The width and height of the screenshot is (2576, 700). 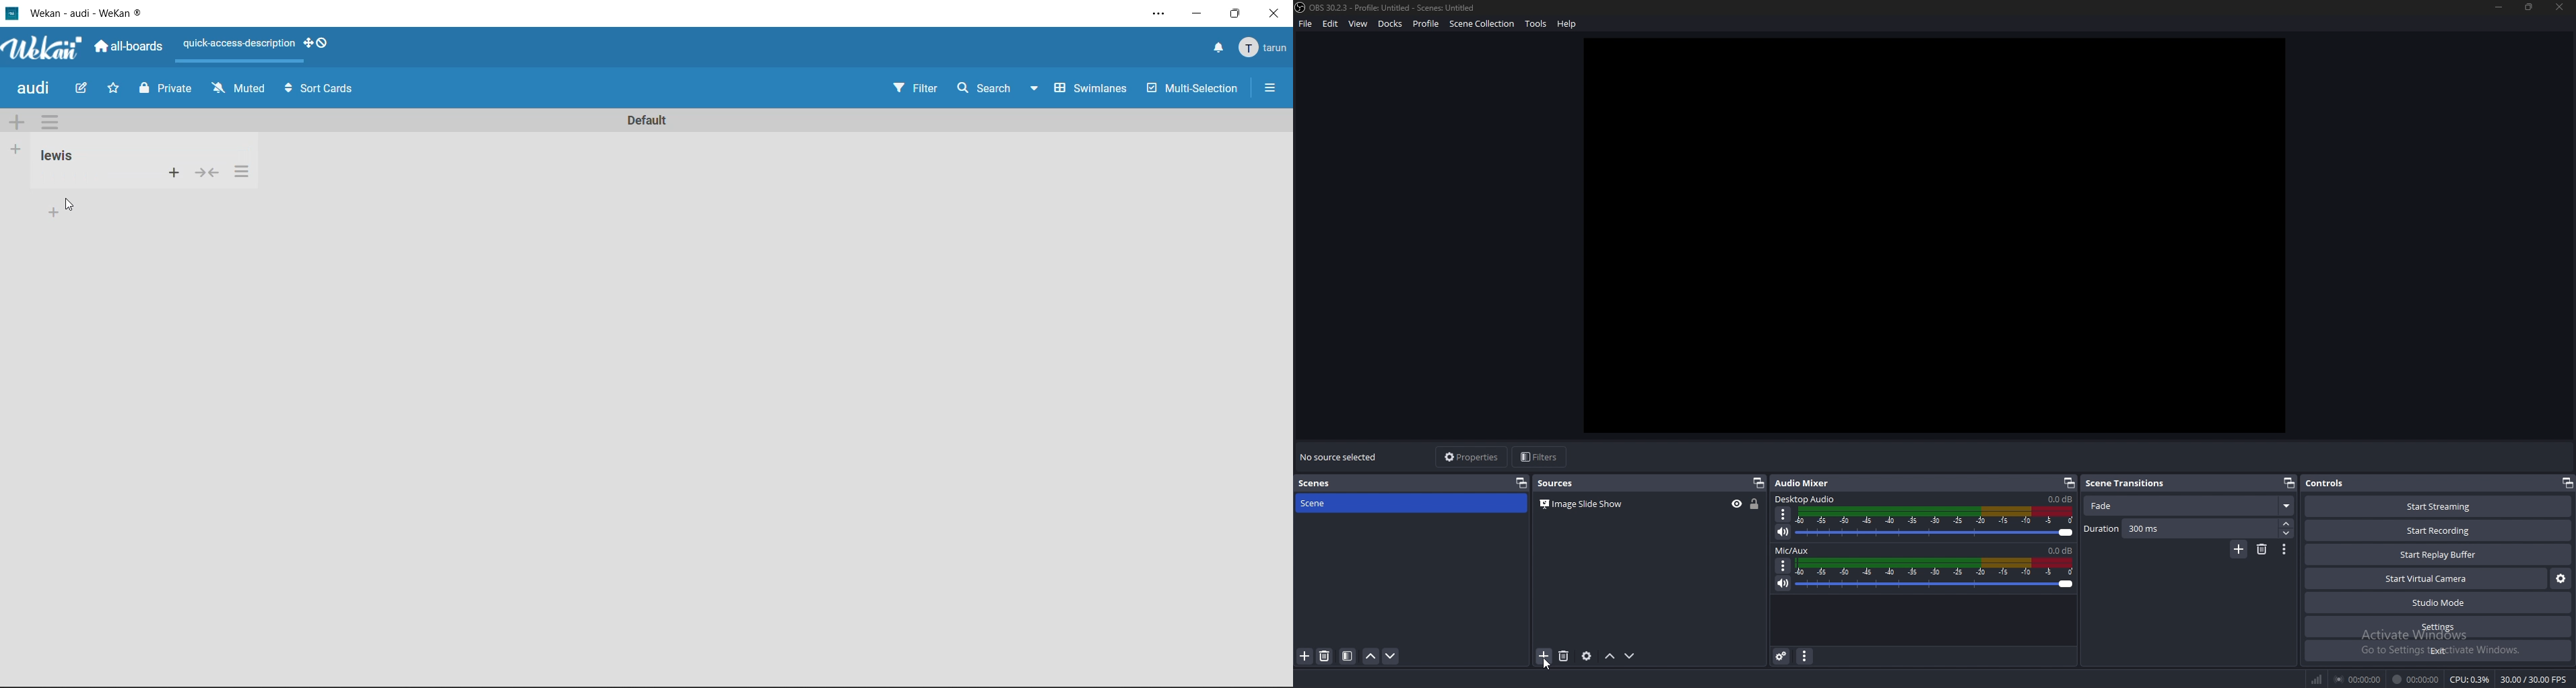 What do you see at coordinates (1340, 456) in the screenshot?
I see `no source selected` at bounding box center [1340, 456].